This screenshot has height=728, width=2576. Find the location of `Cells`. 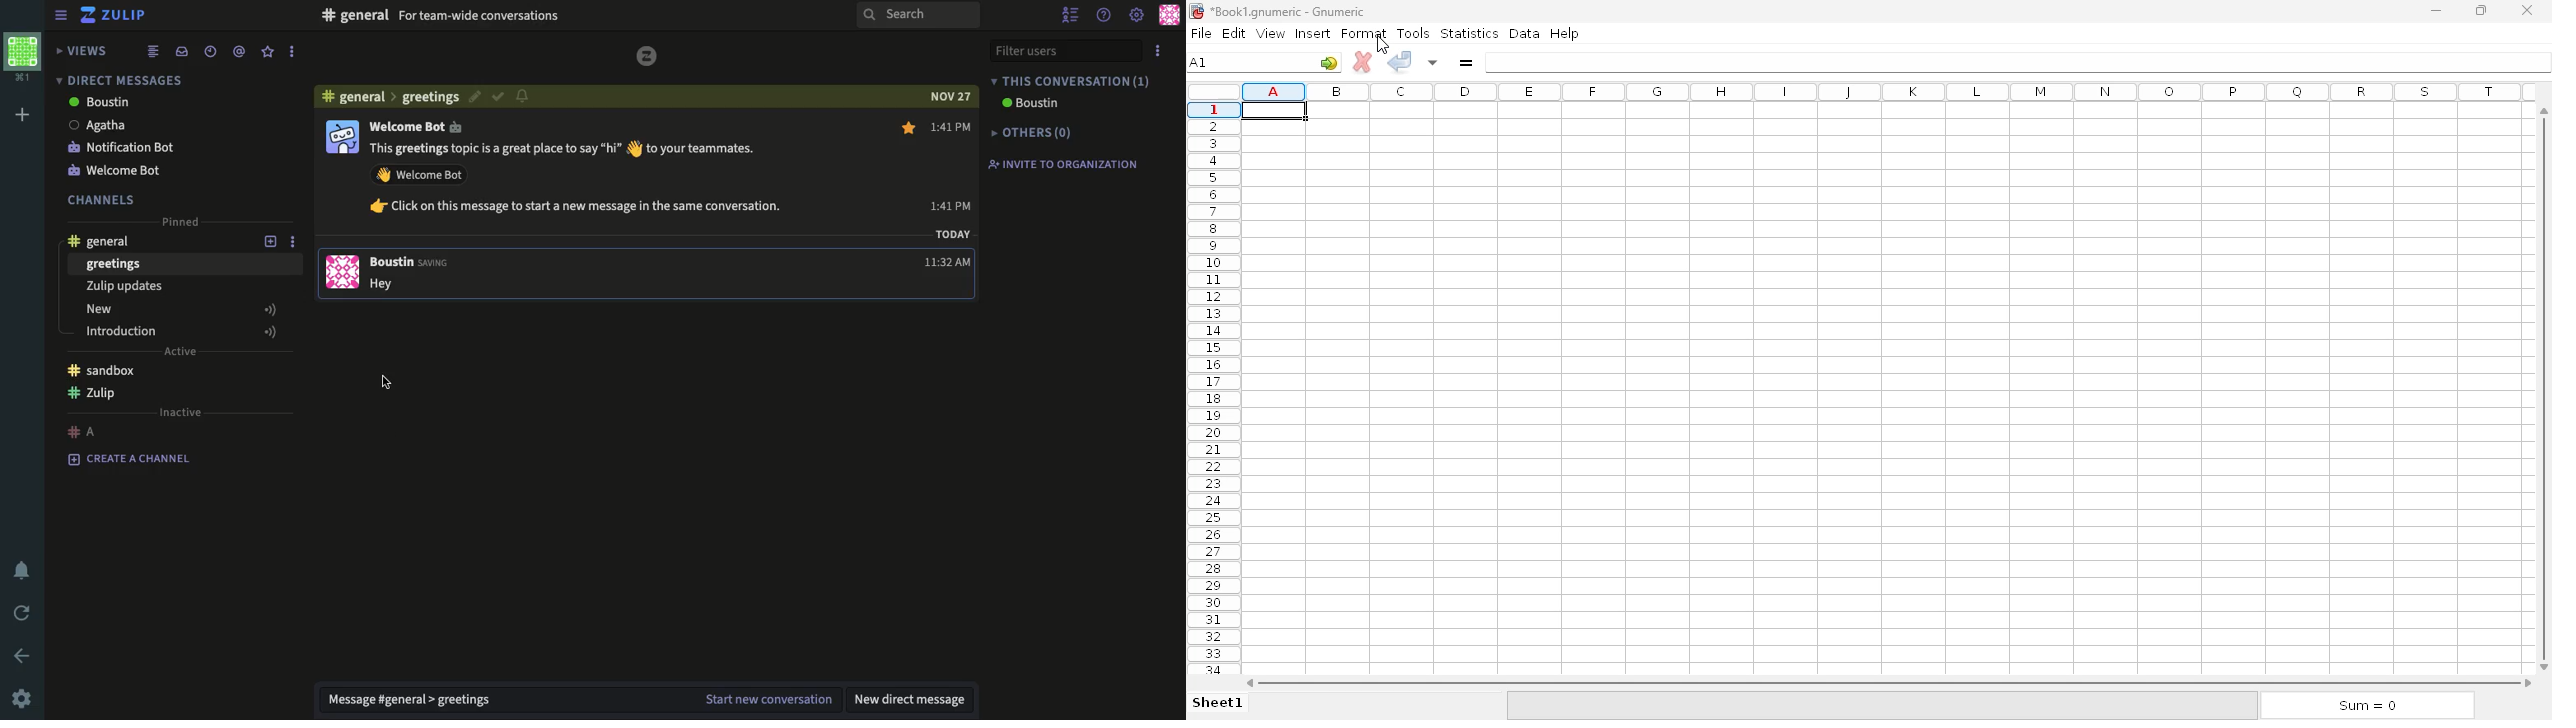

Cells is located at coordinates (1874, 389).